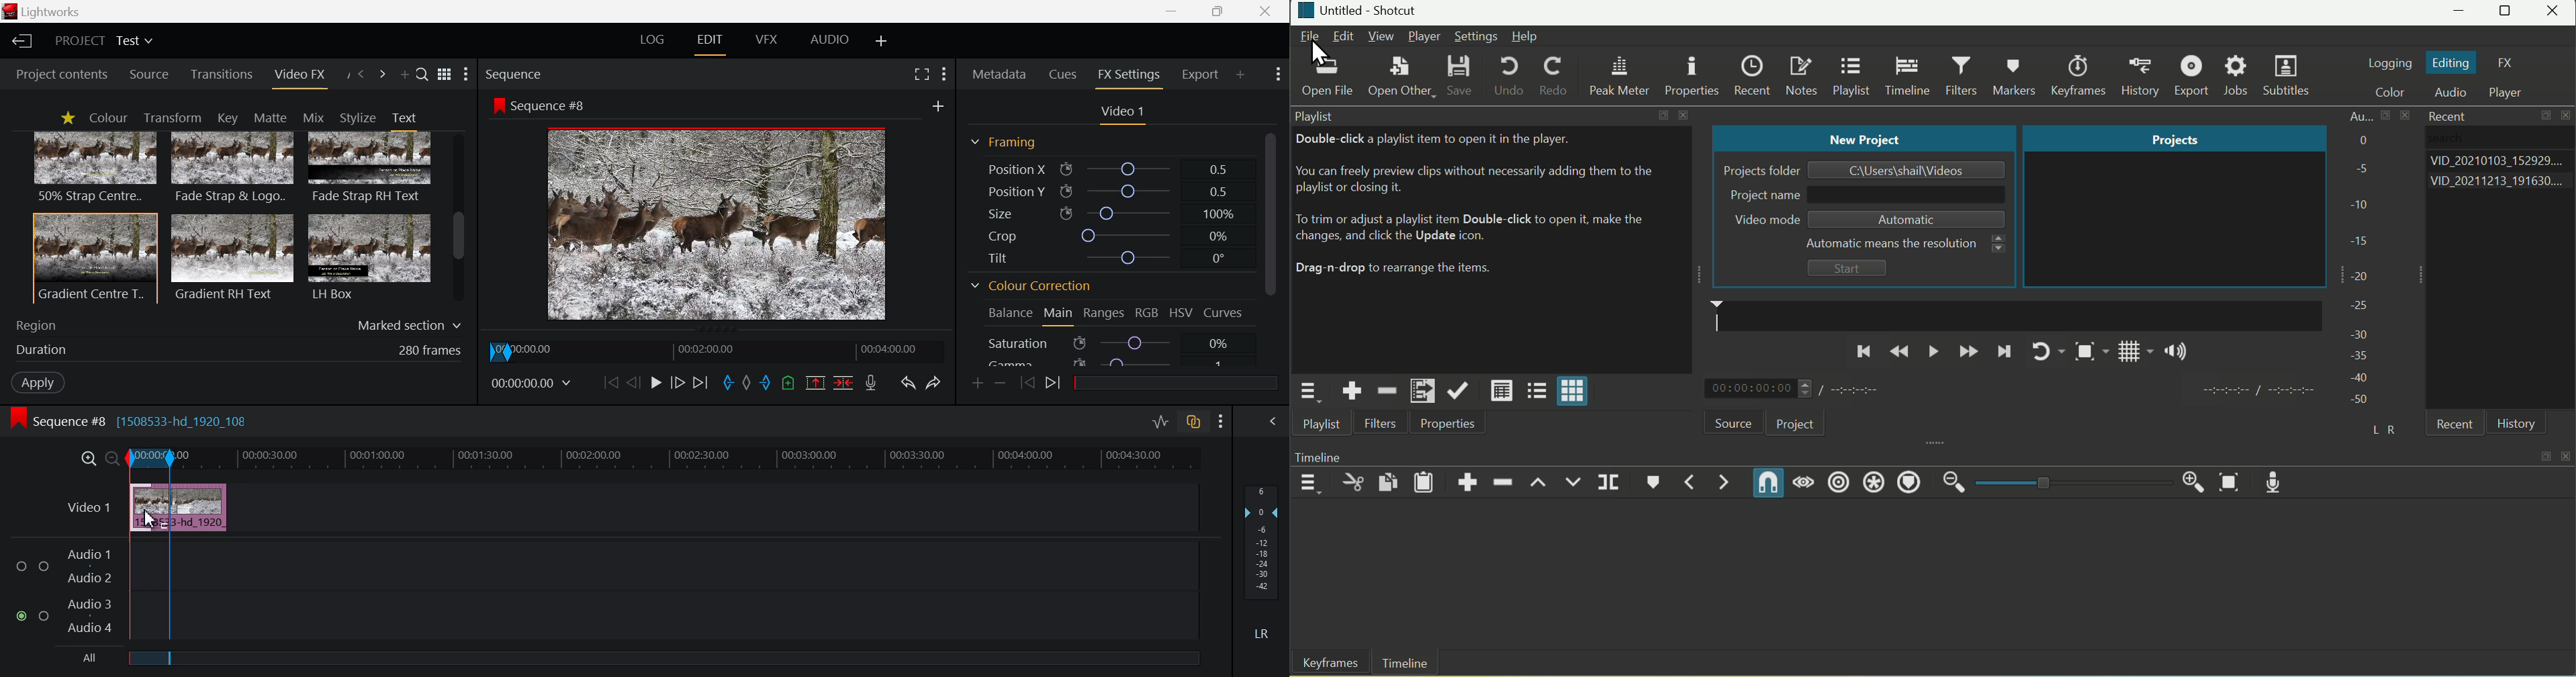  Describe the element at coordinates (1329, 79) in the screenshot. I see `Open File` at that location.